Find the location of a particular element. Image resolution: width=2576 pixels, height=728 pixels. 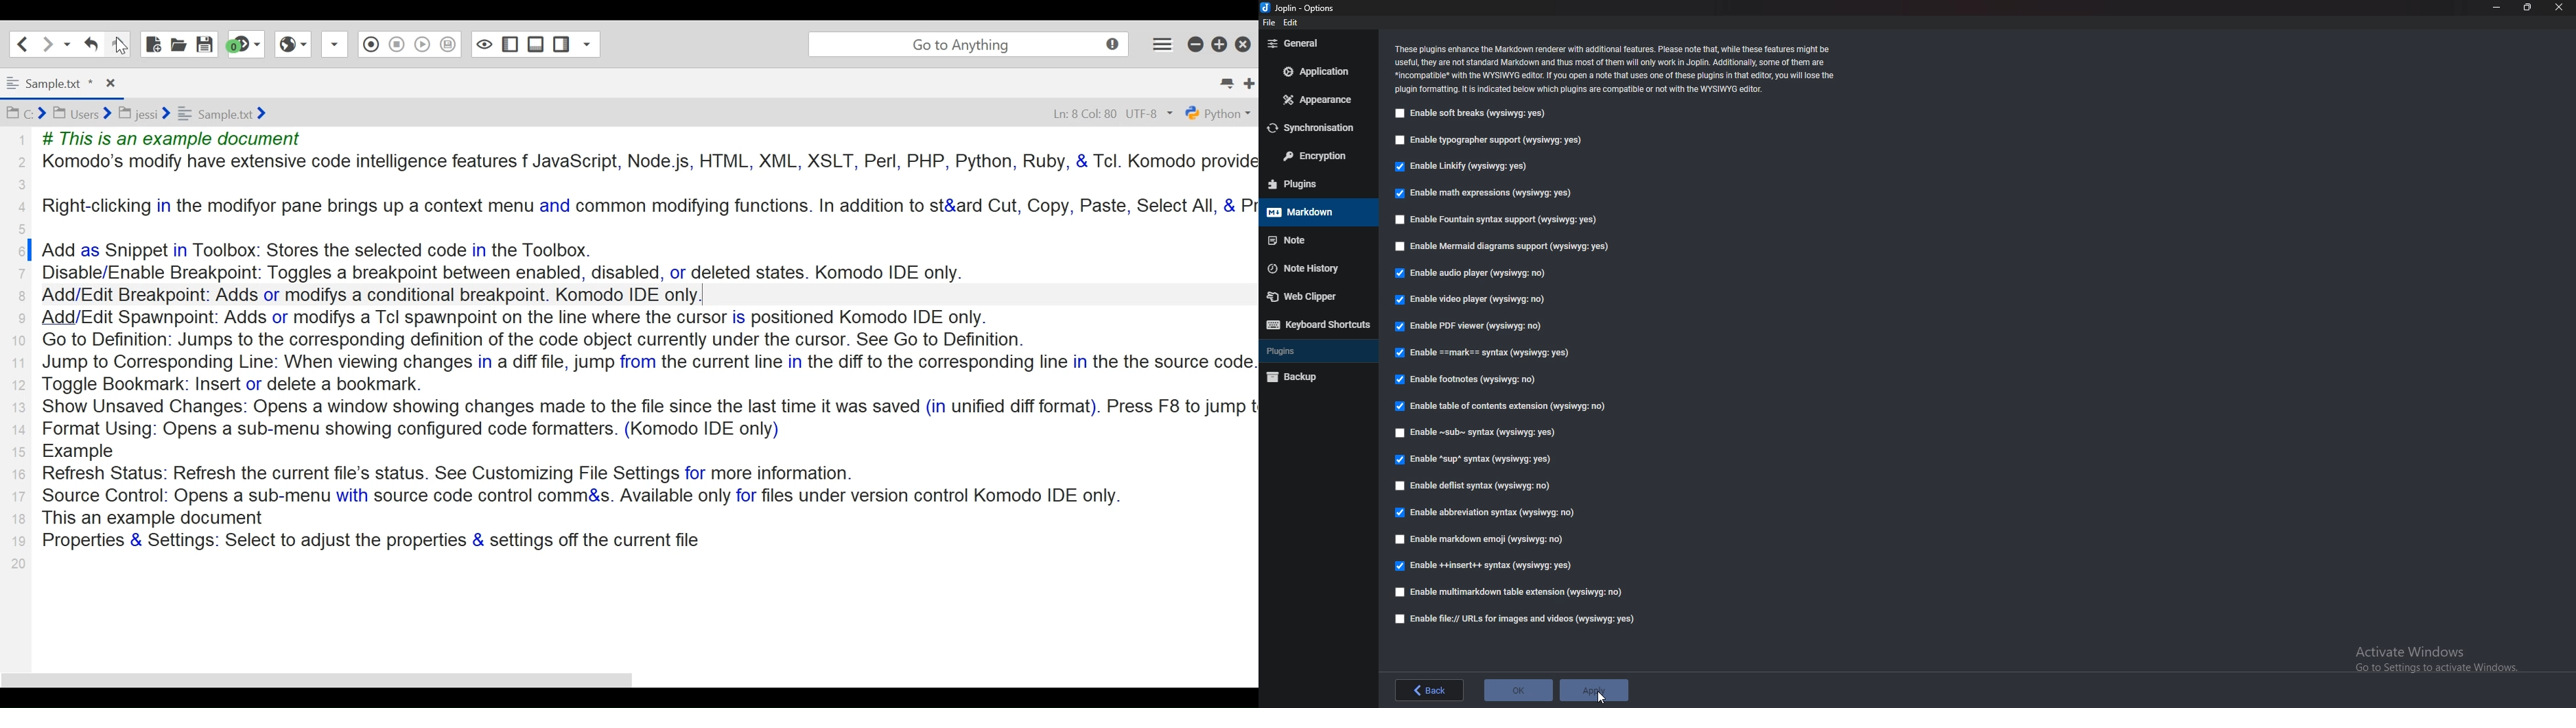

enable Mark Syntax is located at coordinates (1488, 352).